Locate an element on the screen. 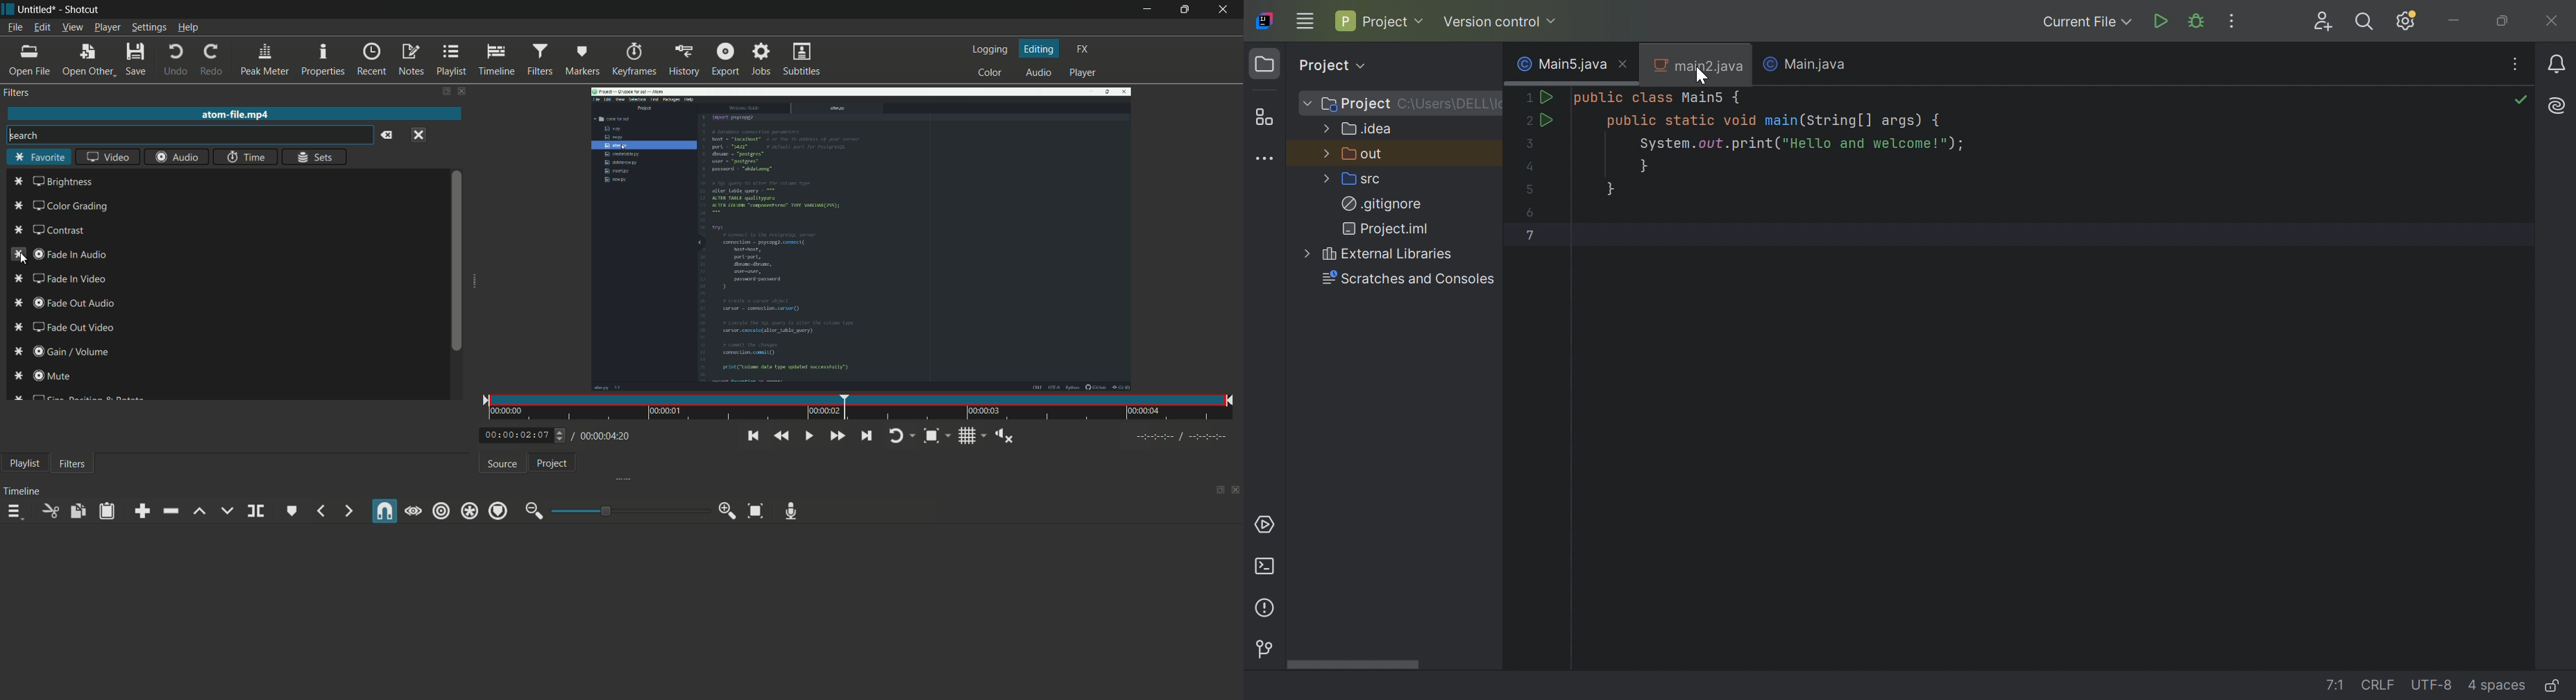 The height and width of the screenshot is (700, 2576). toggle player looping is located at coordinates (903, 436).